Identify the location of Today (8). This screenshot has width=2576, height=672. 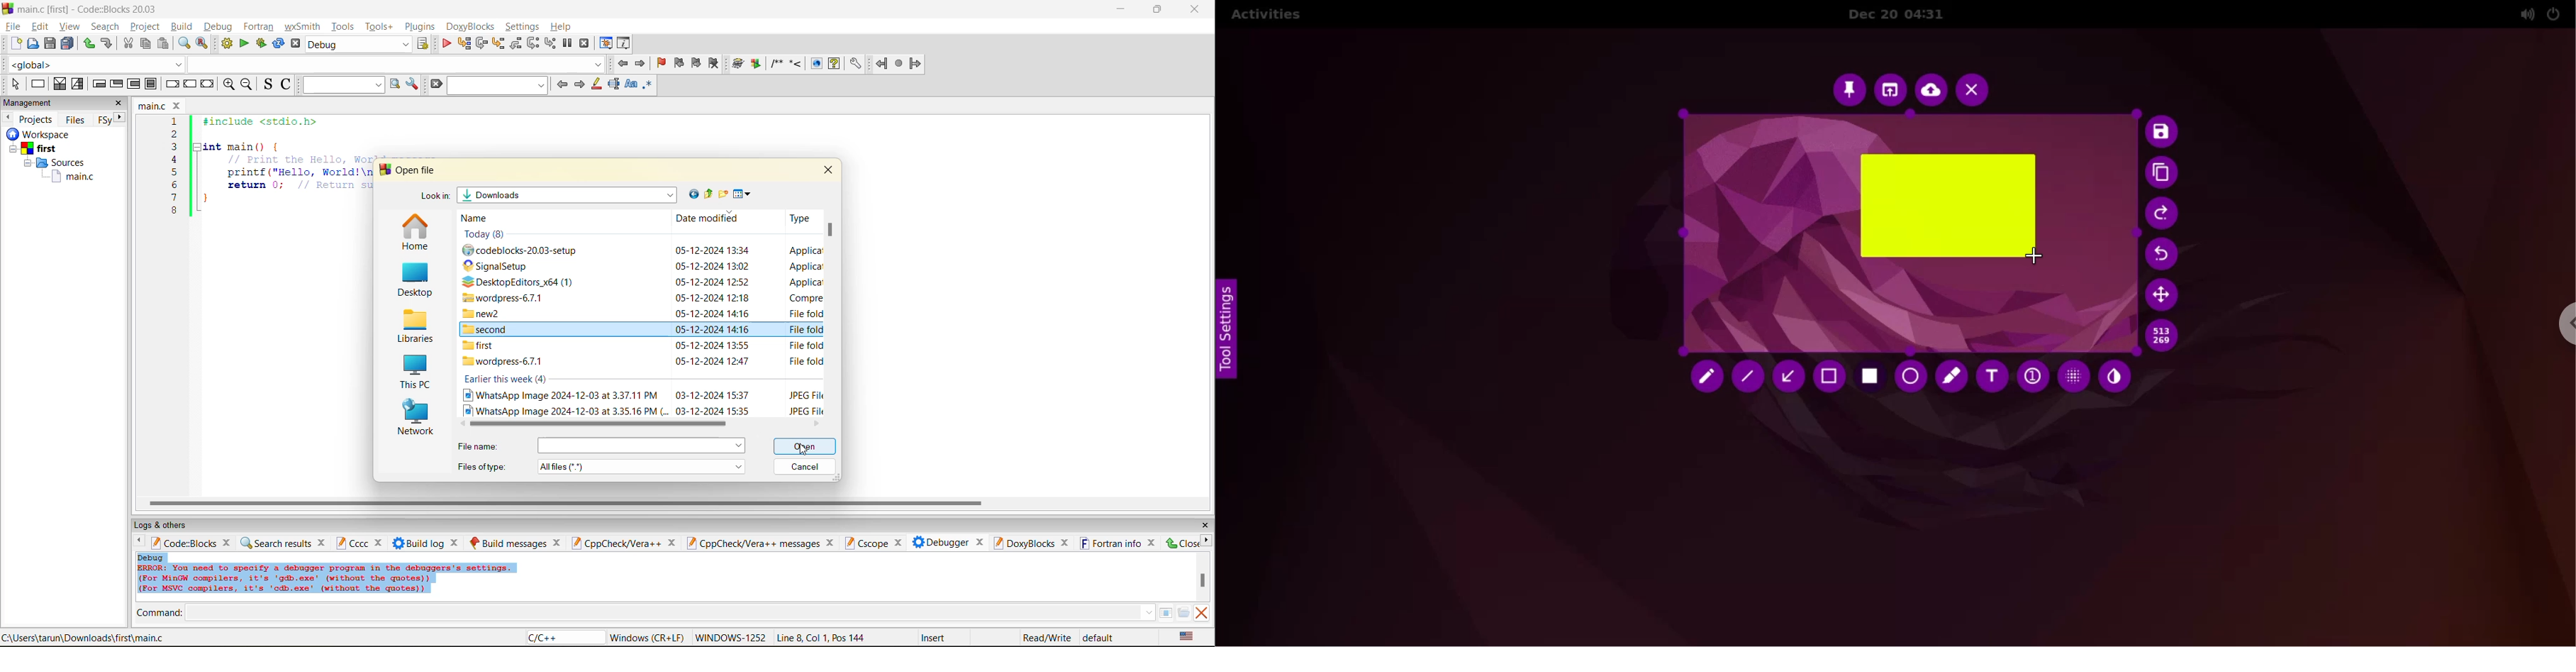
(488, 234).